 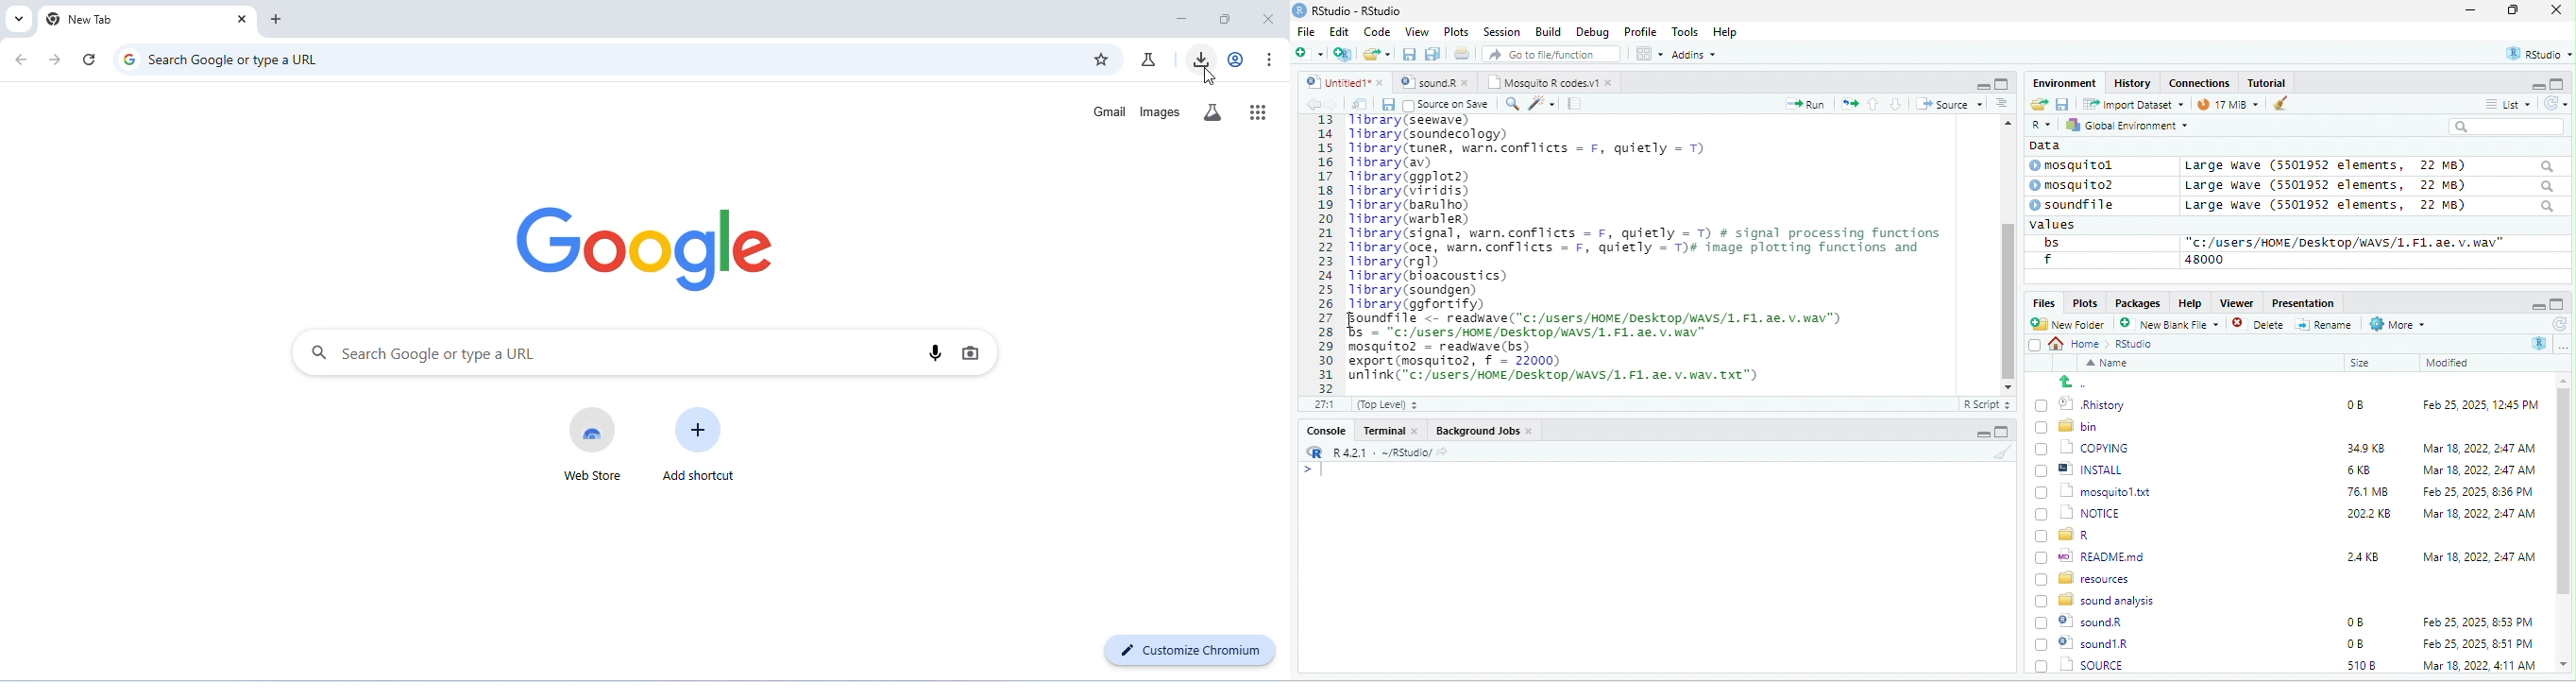 I want to click on History, so click(x=2133, y=82).